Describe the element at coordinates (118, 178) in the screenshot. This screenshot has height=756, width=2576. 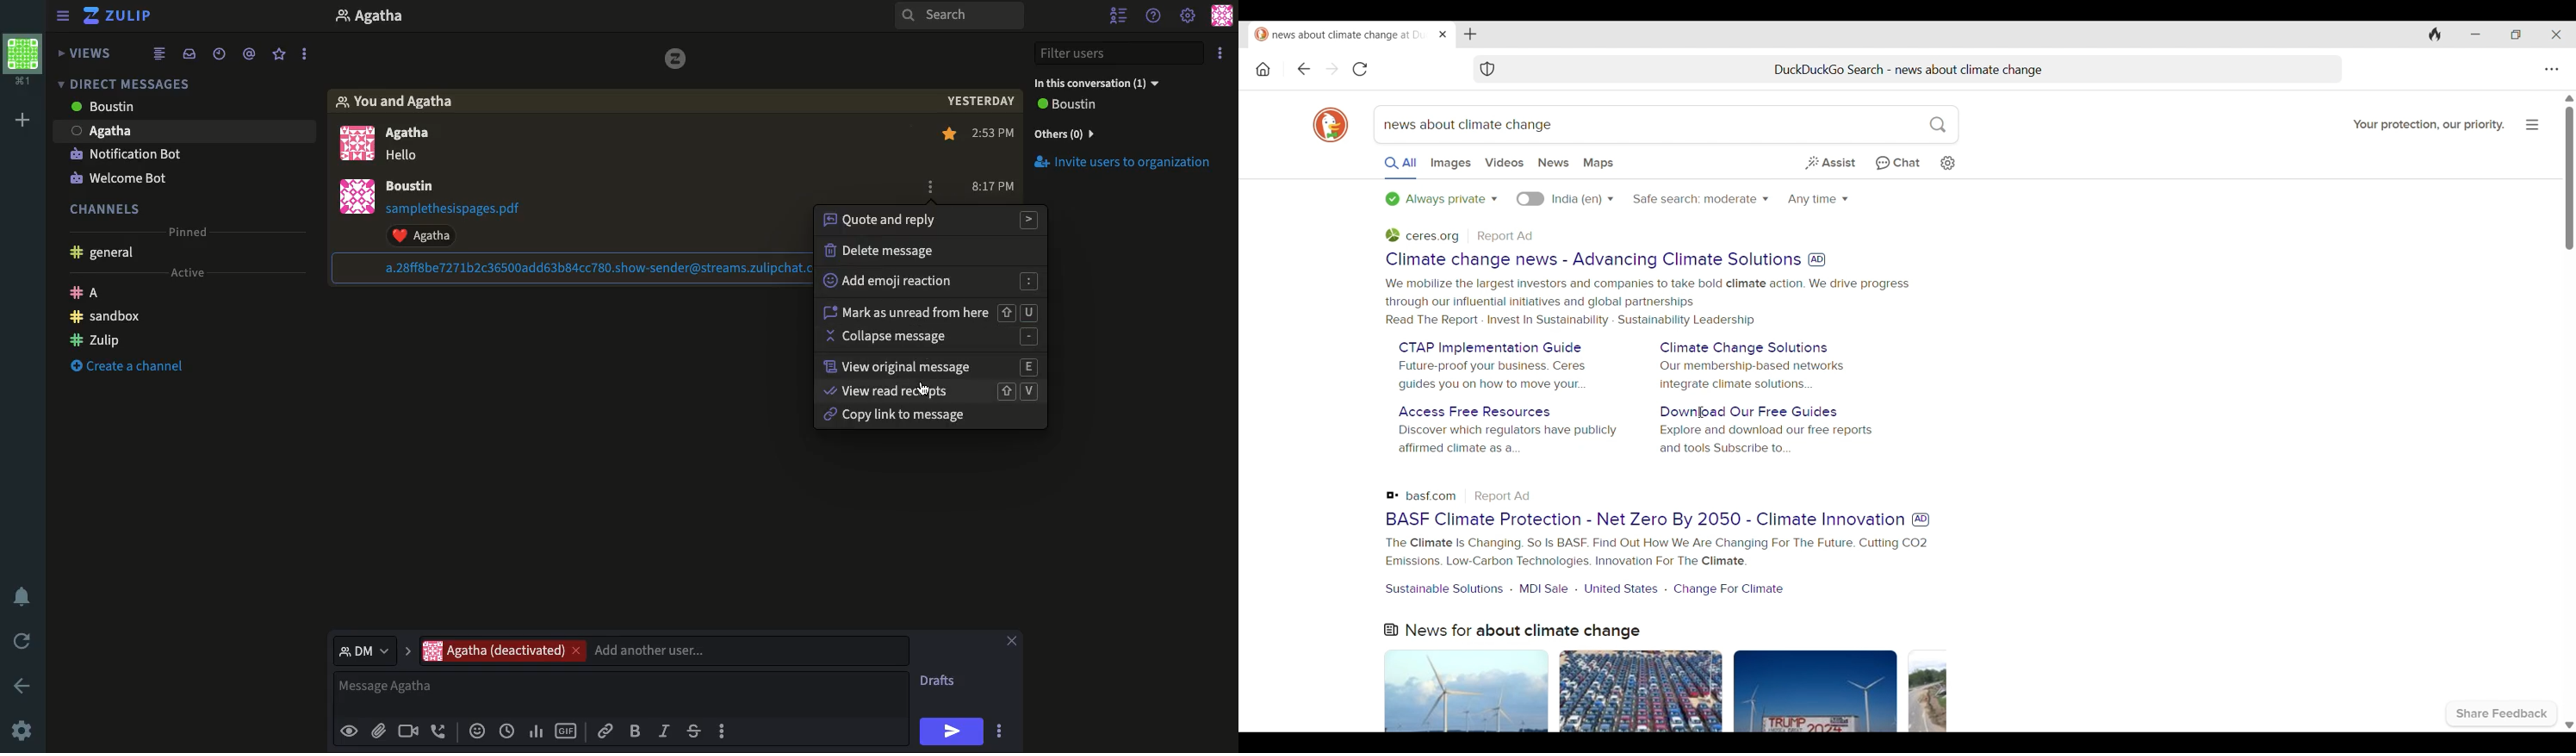
I see `Welcome bot` at that location.